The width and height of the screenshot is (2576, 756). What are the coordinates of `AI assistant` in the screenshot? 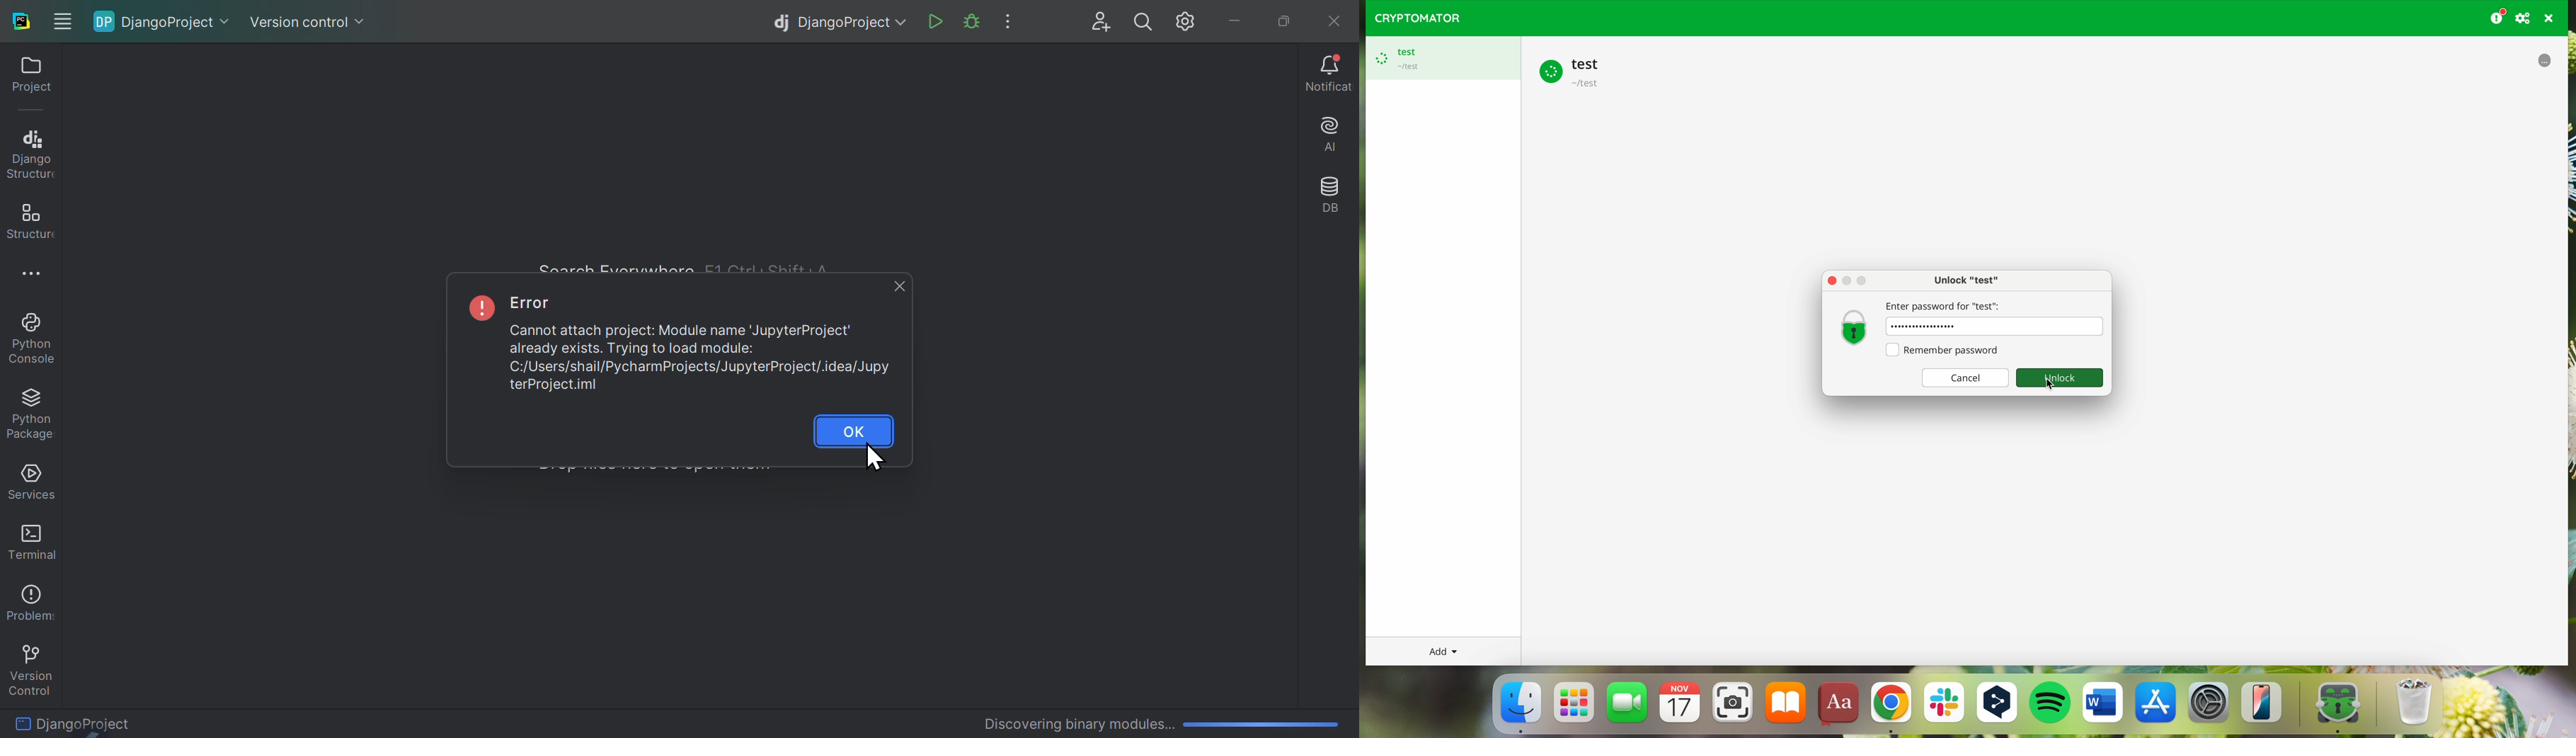 It's located at (1325, 137).